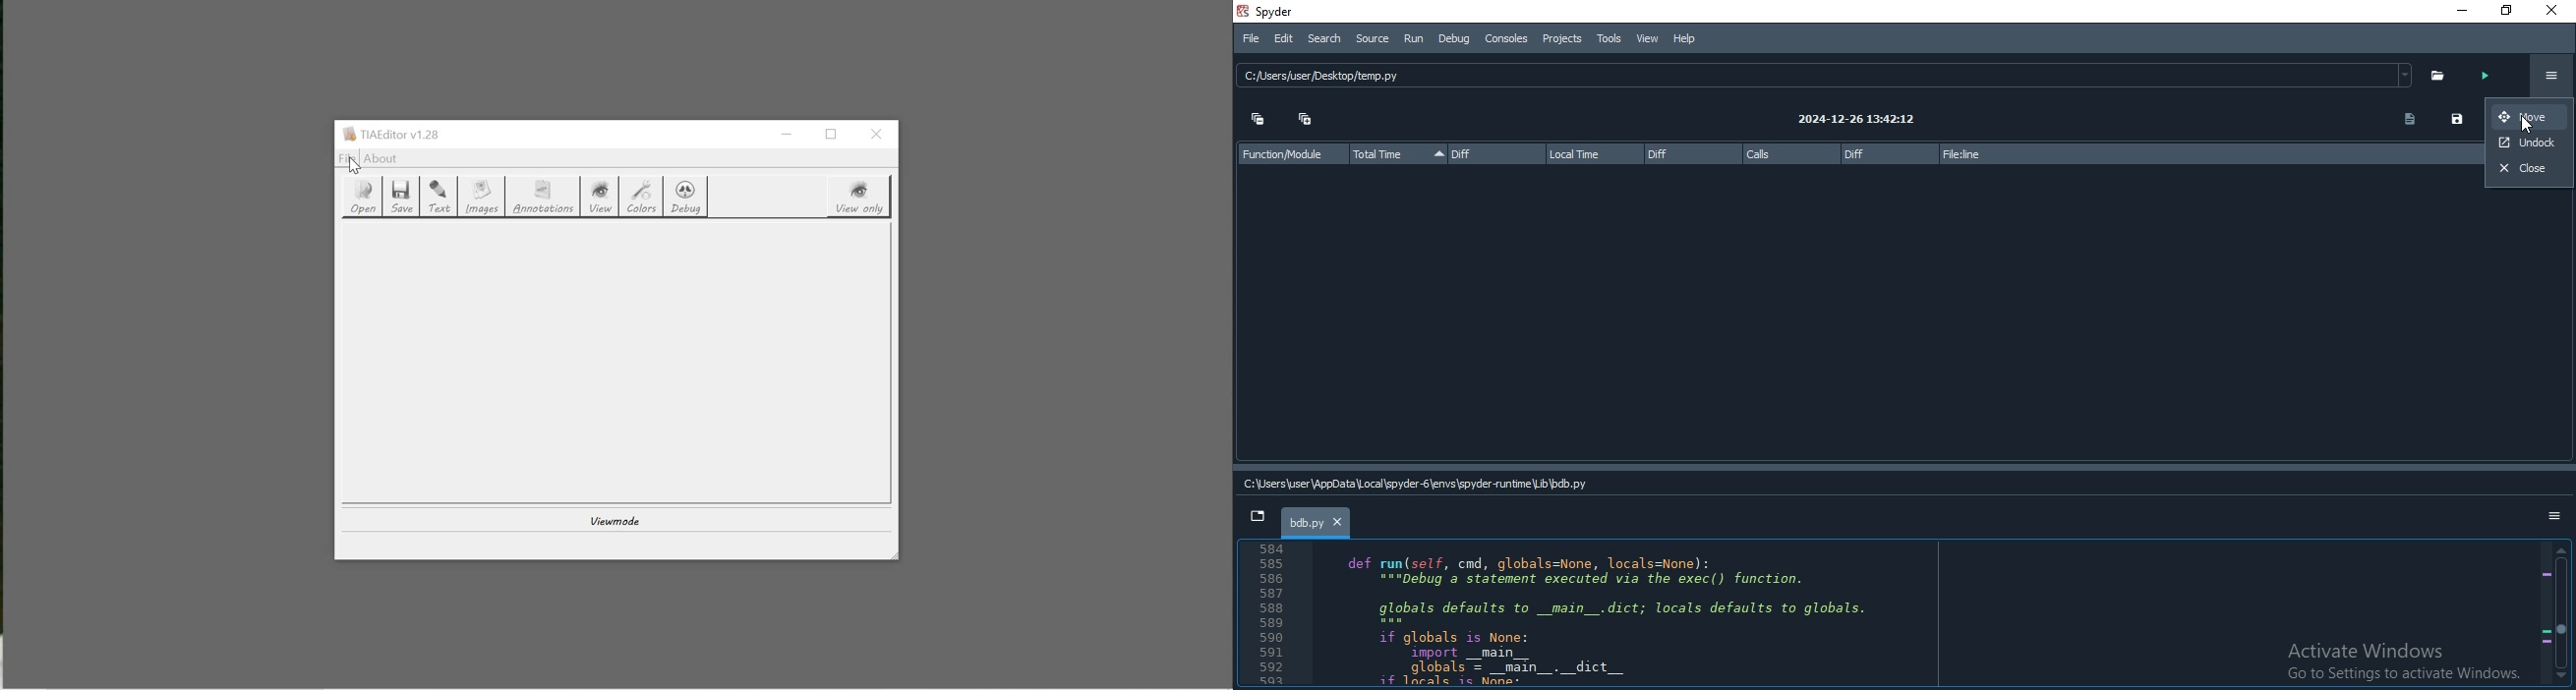 Image resolution: width=2576 pixels, height=700 pixels. Describe the element at coordinates (2404, 119) in the screenshot. I see `copy` at that location.